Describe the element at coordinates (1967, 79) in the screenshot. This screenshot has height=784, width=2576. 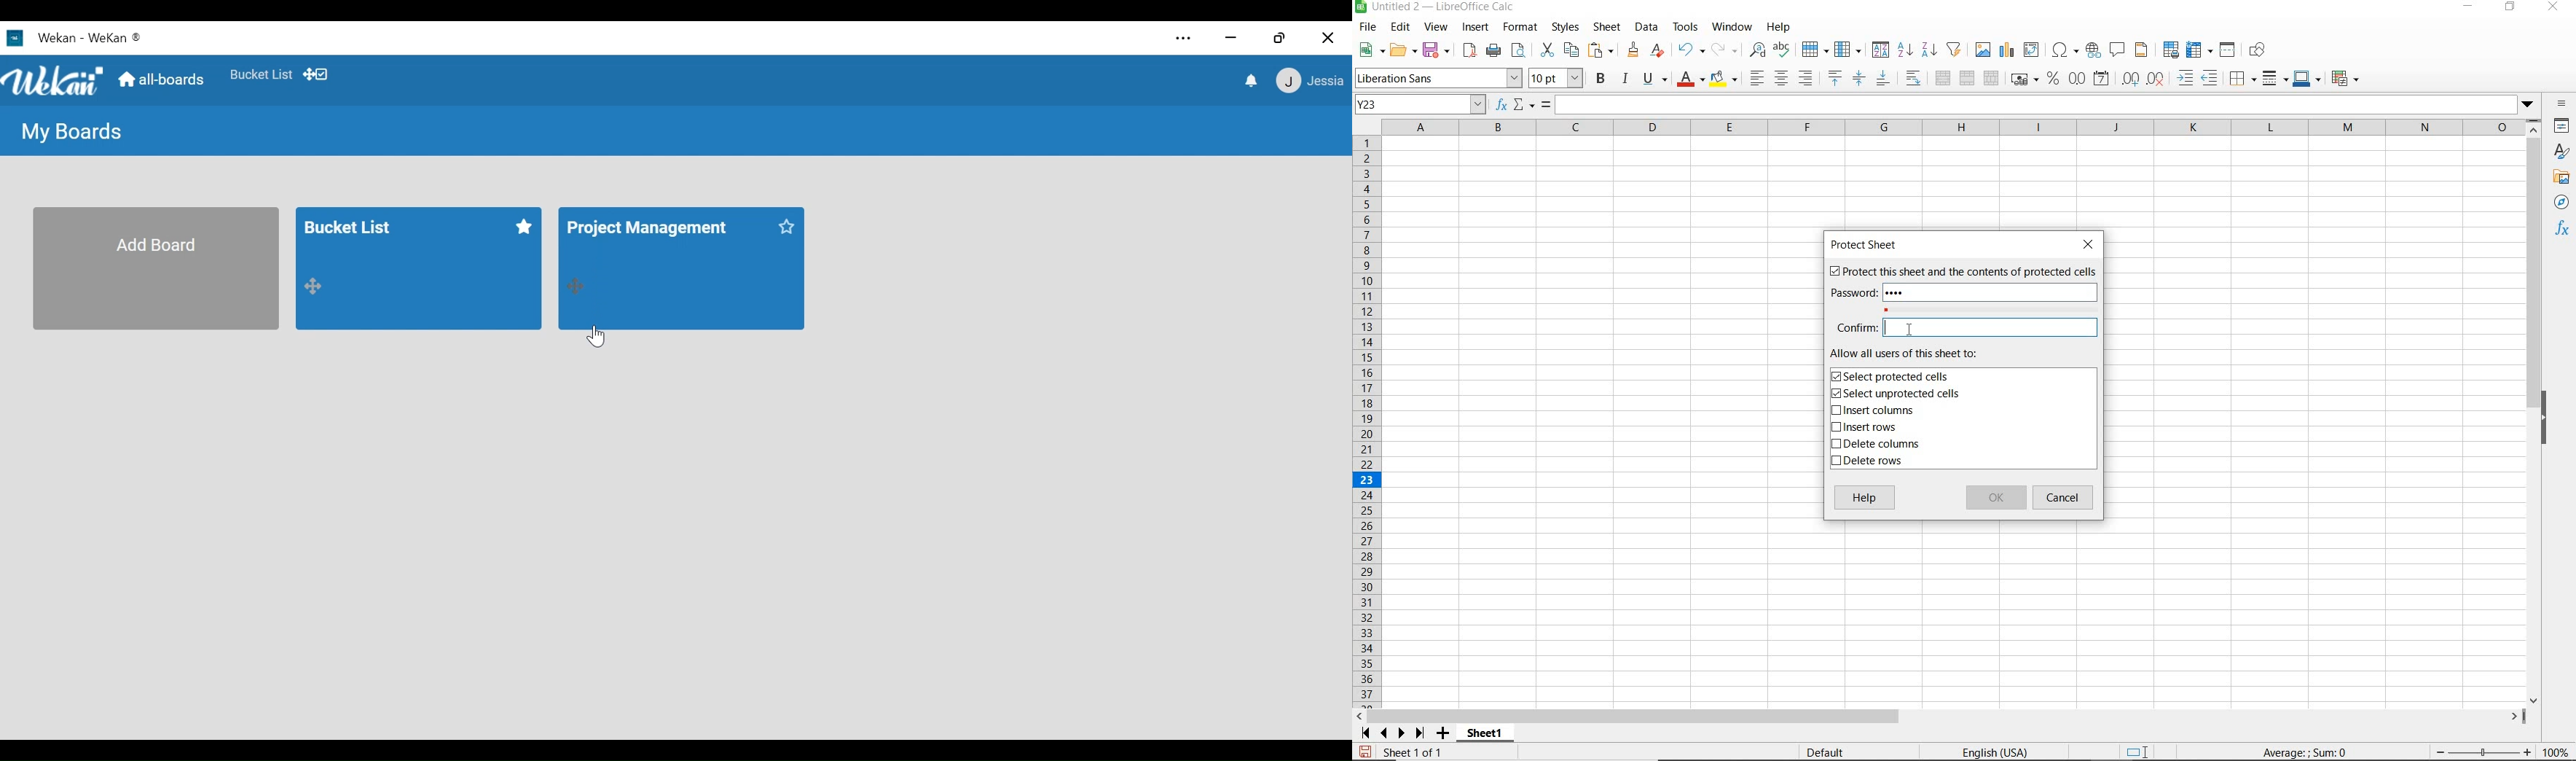
I see `MERGE CELLS` at that location.